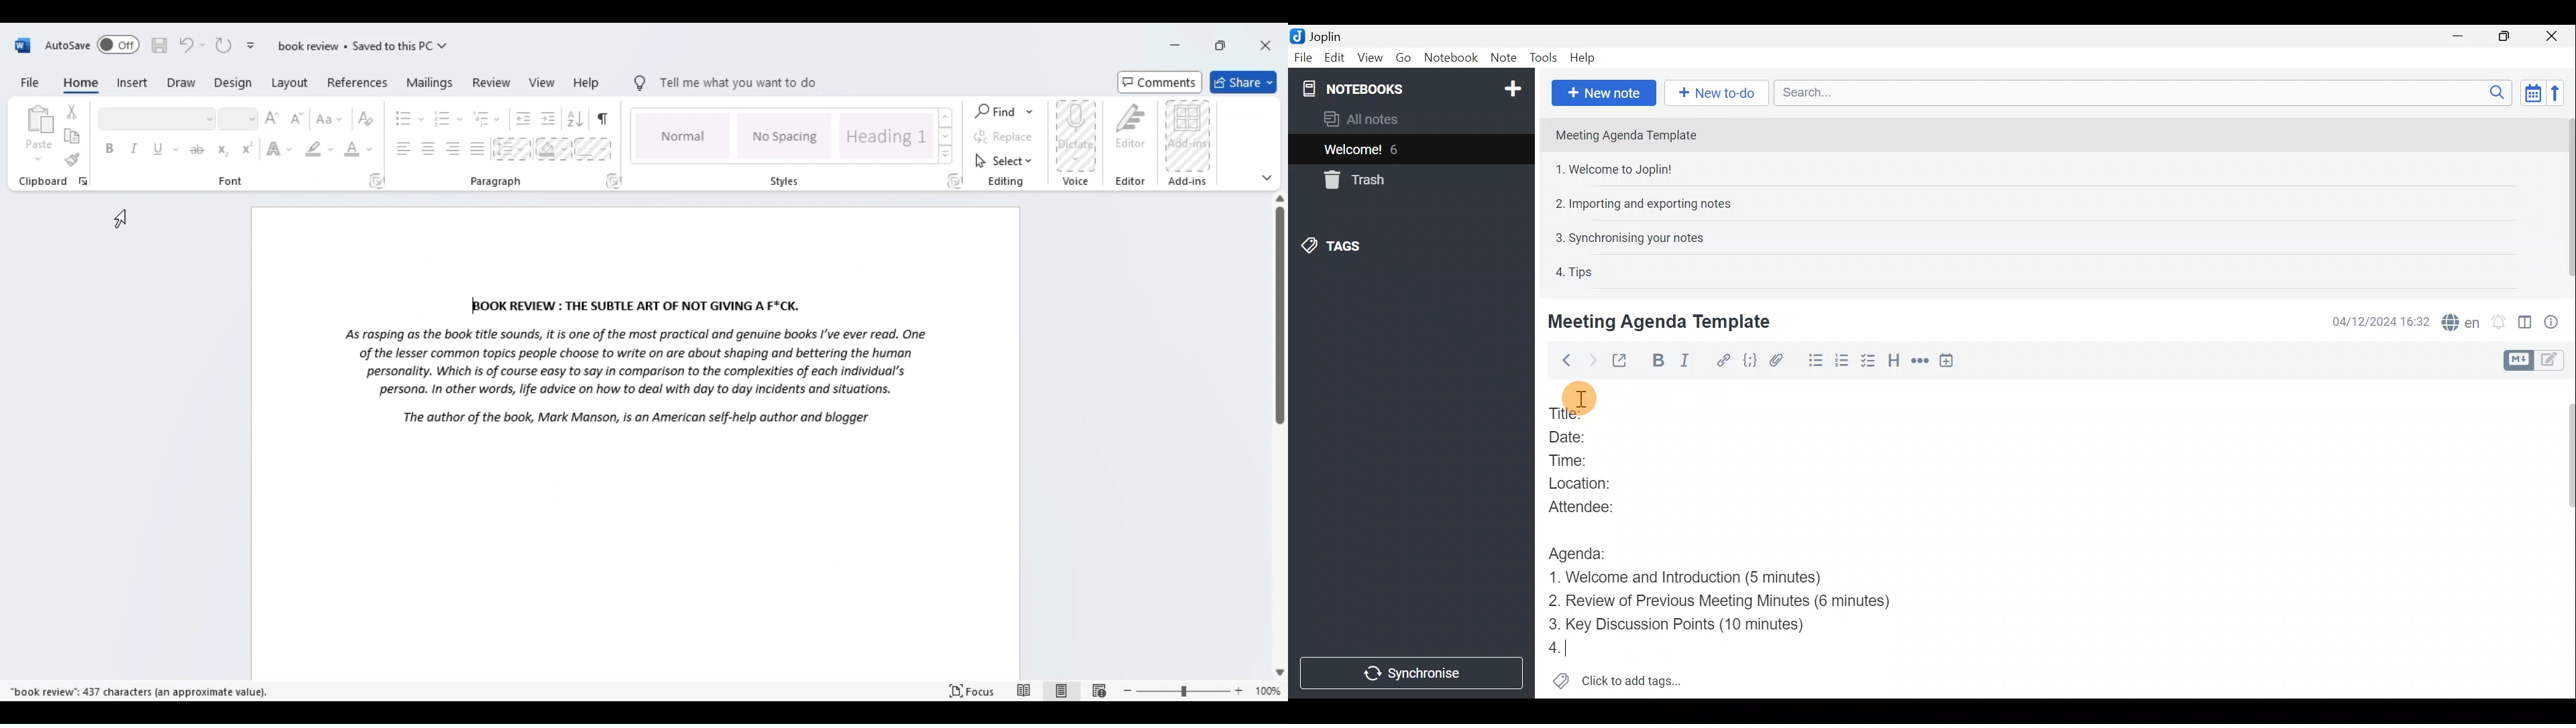  Describe the element at coordinates (1354, 151) in the screenshot. I see `Welcome!` at that location.